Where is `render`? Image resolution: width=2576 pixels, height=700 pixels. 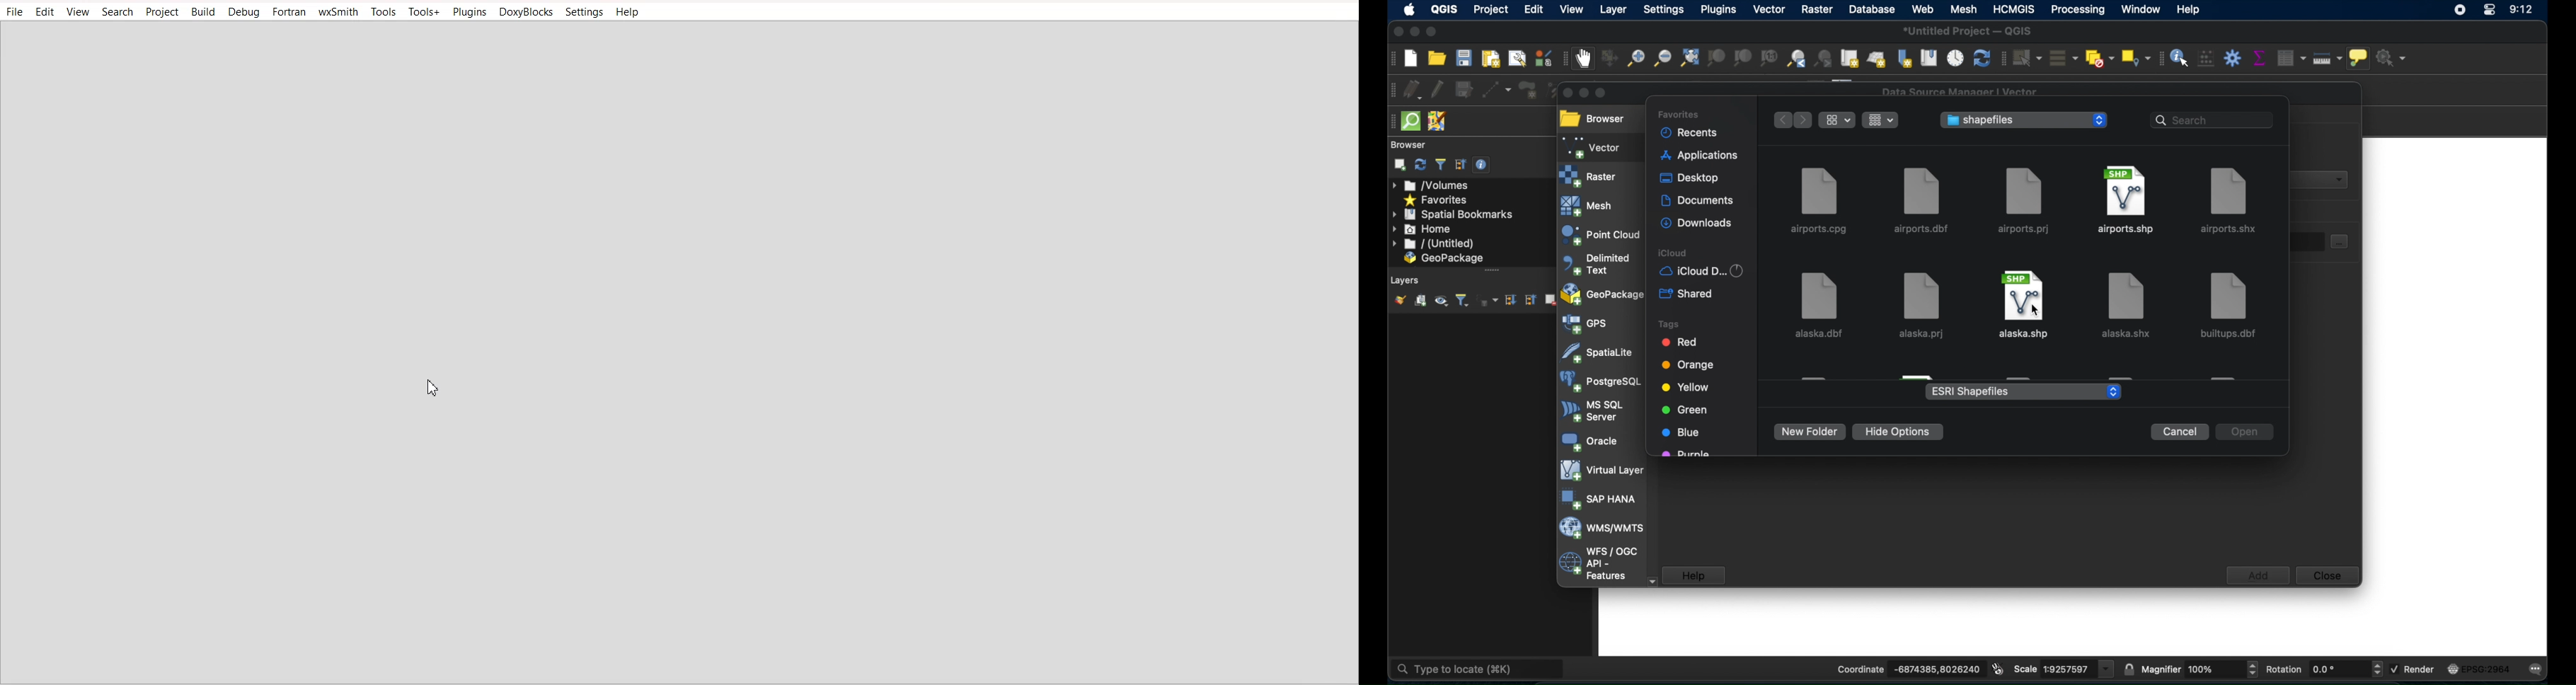
render is located at coordinates (2414, 669).